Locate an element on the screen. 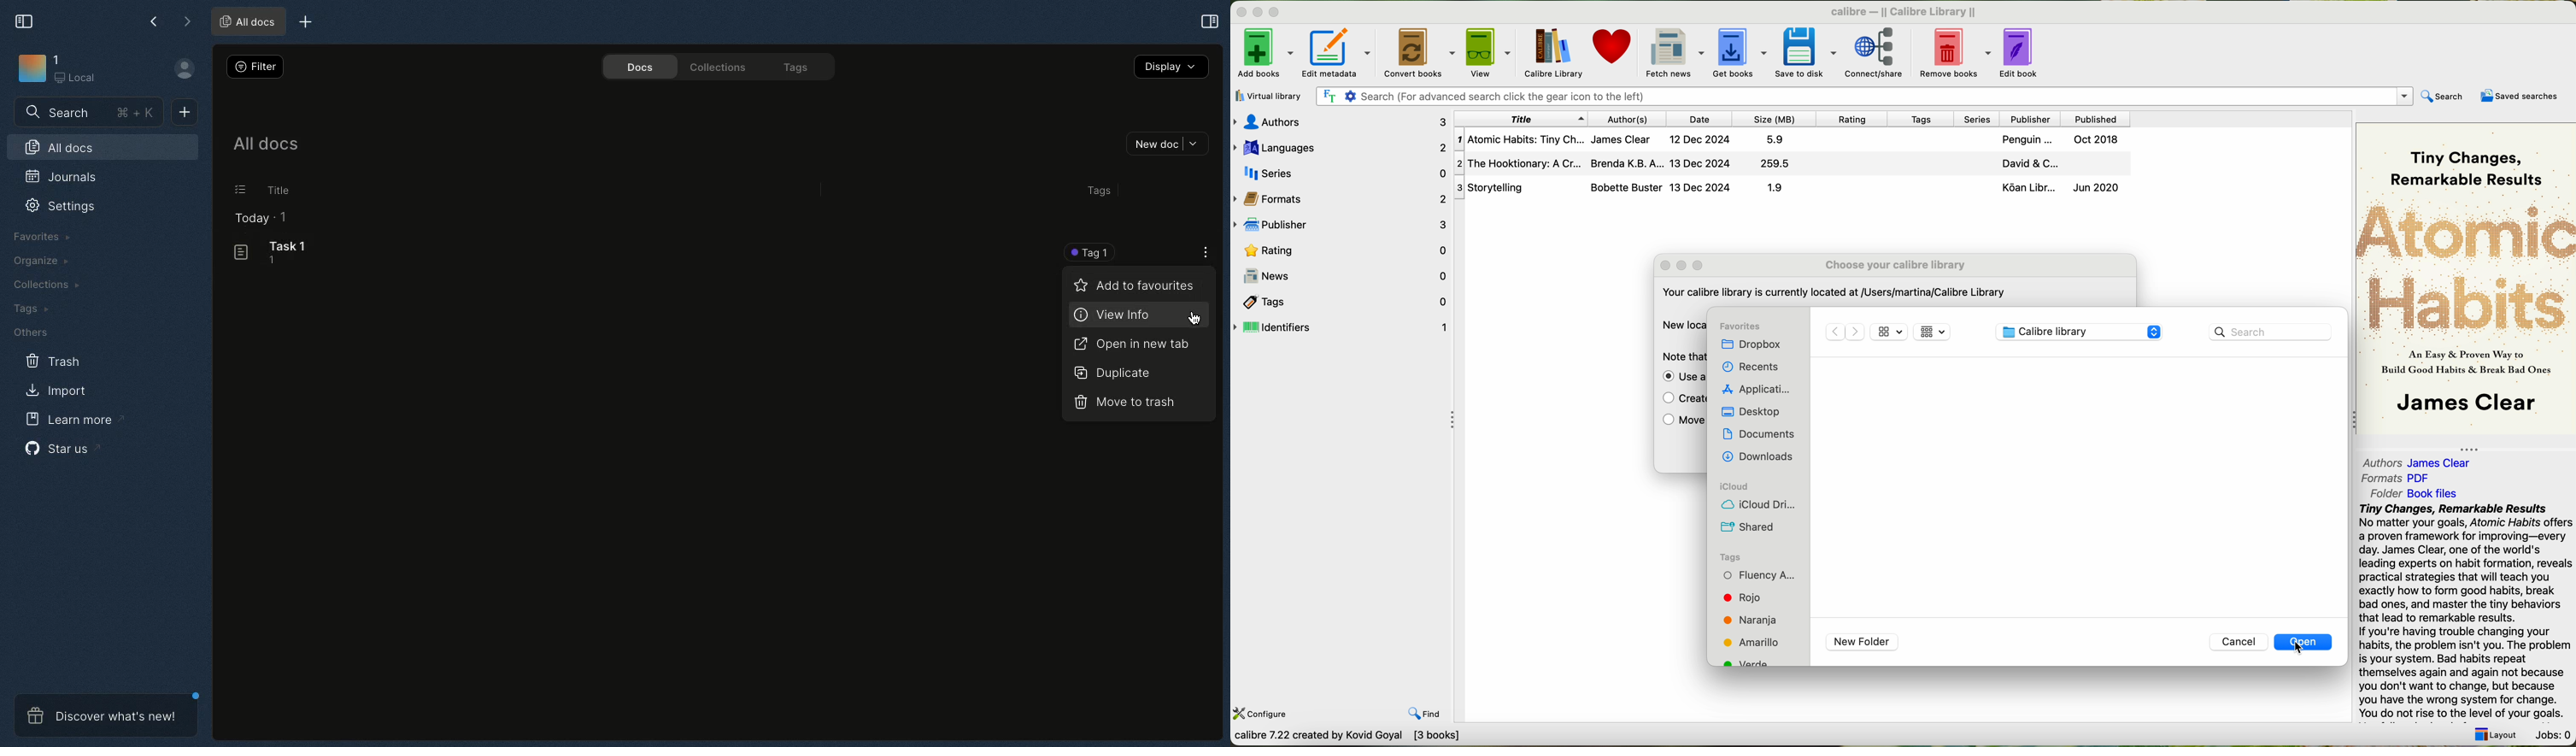 Image resolution: width=2576 pixels, height=756 pixels. minimize is located at coordinates (1682, 264).